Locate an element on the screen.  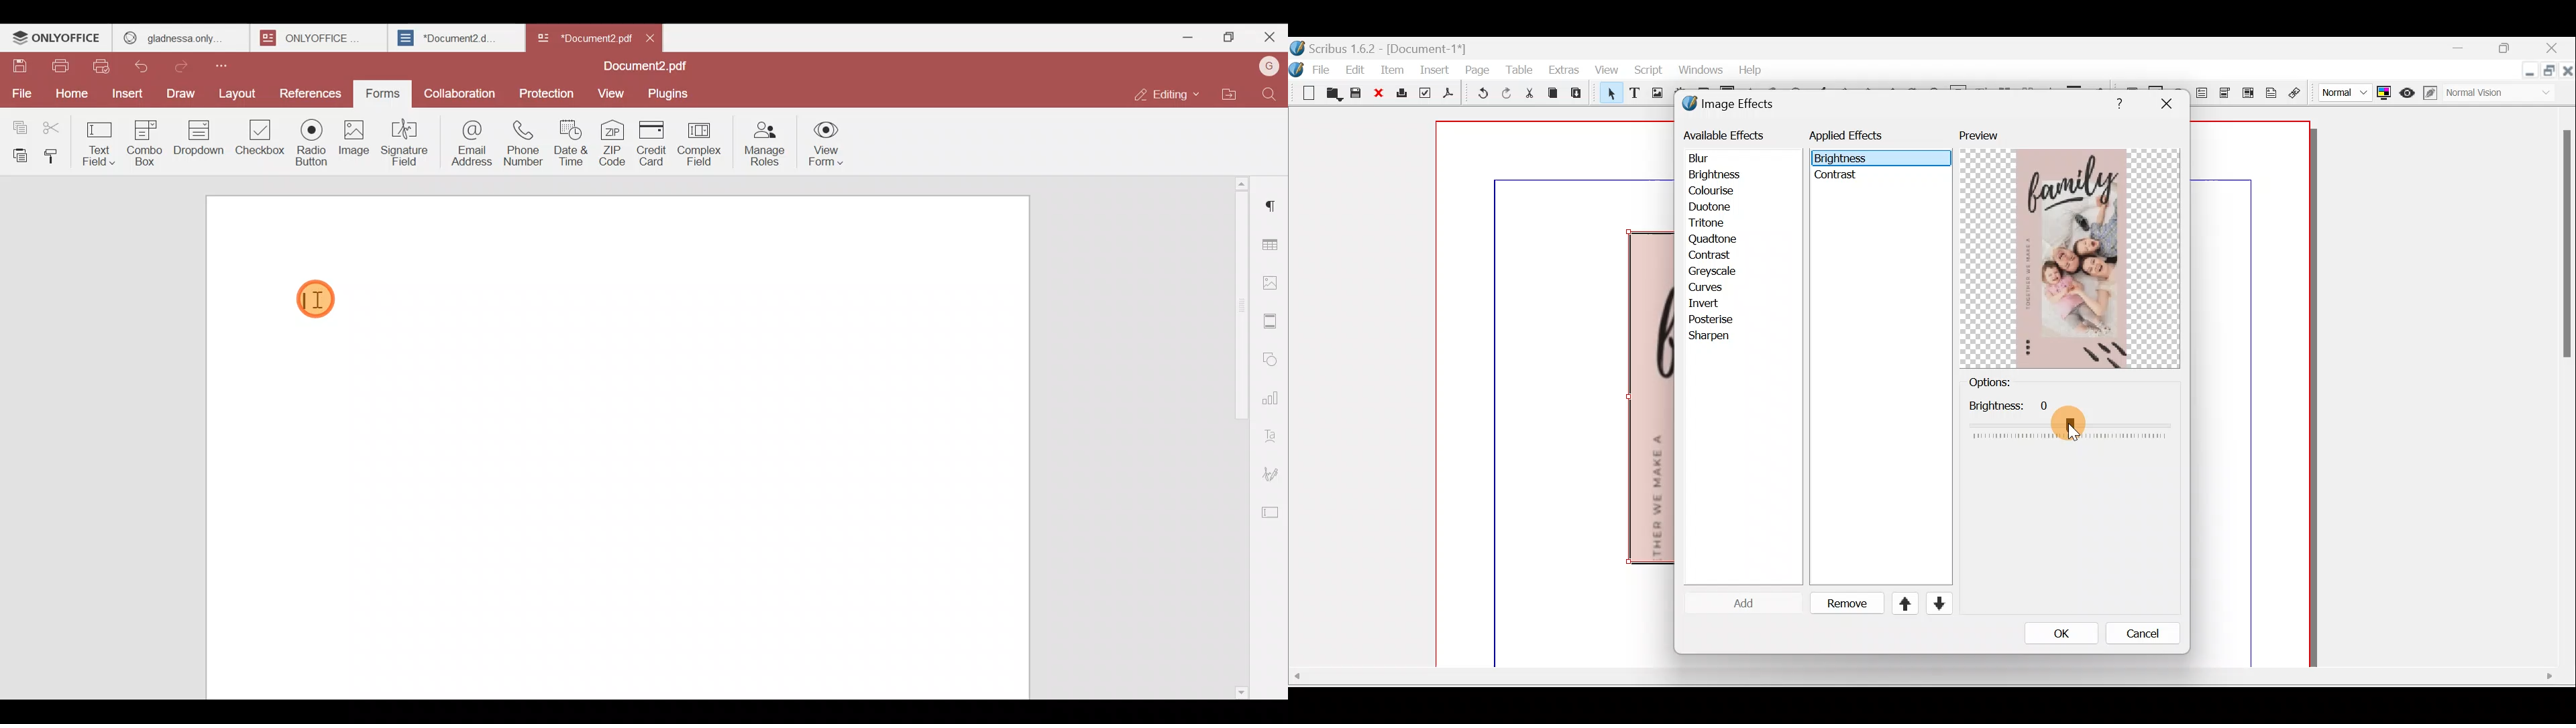
Extras is located at coordinates (1563, 69).